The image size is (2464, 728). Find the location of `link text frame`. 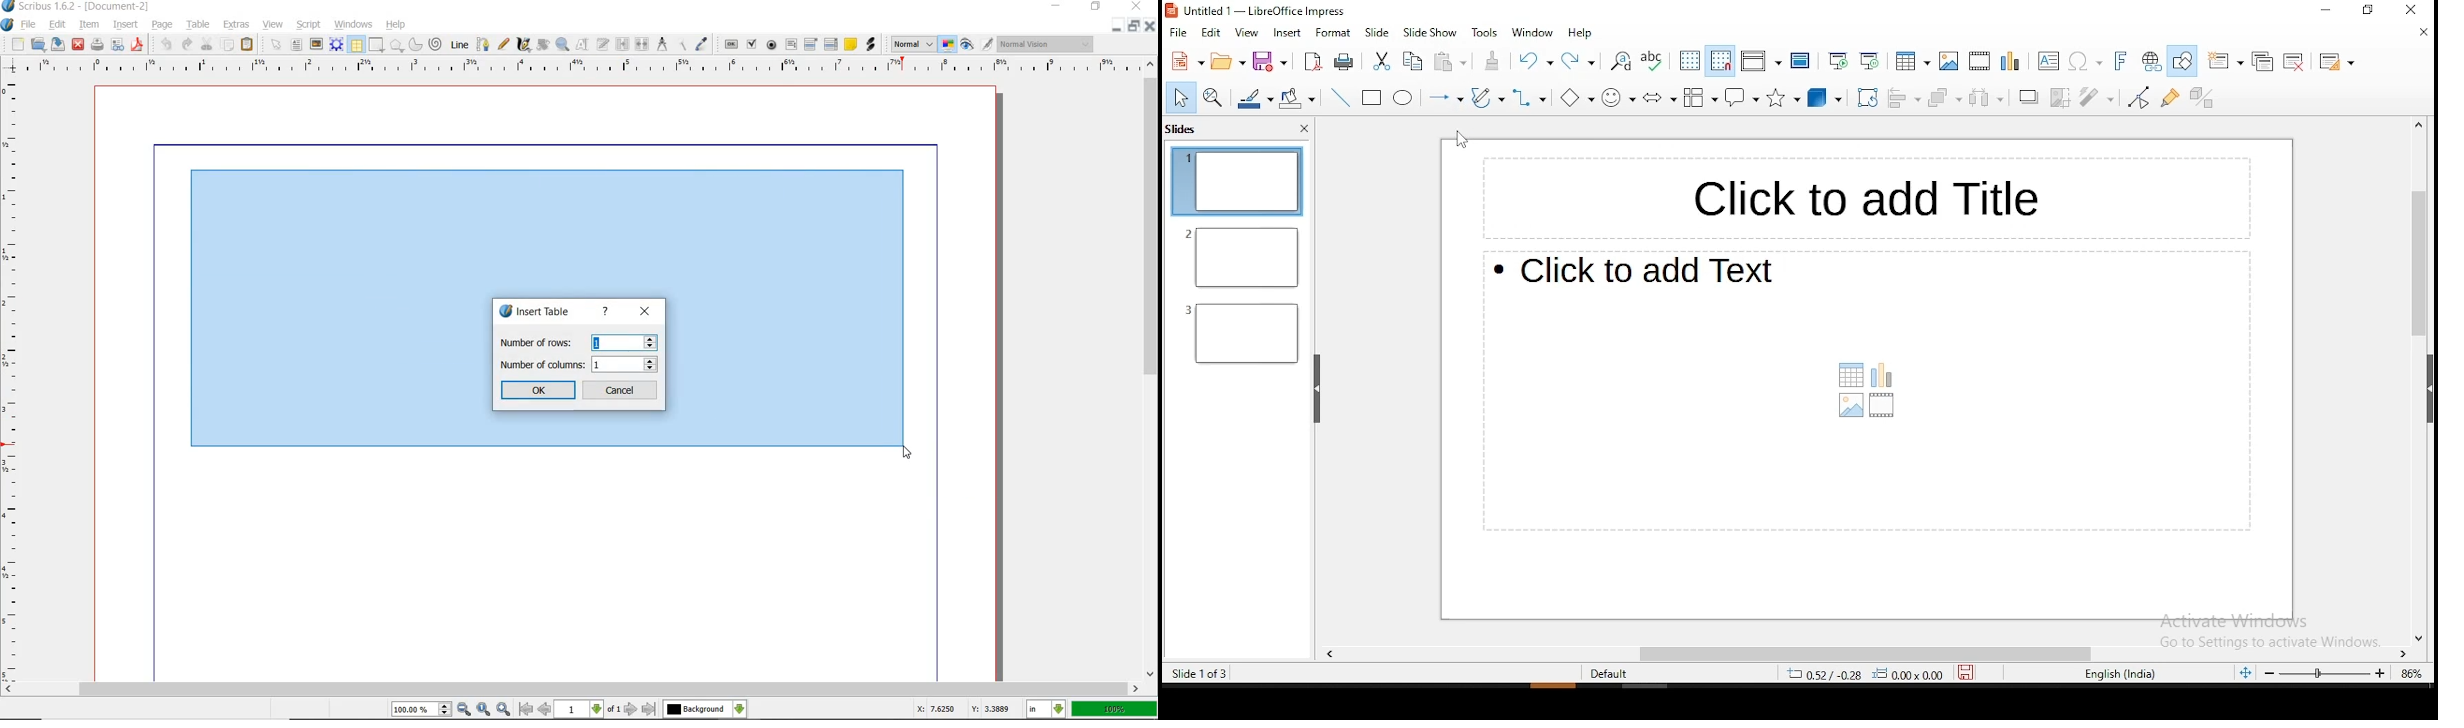

link text frame is located at coordinates (621, 45).